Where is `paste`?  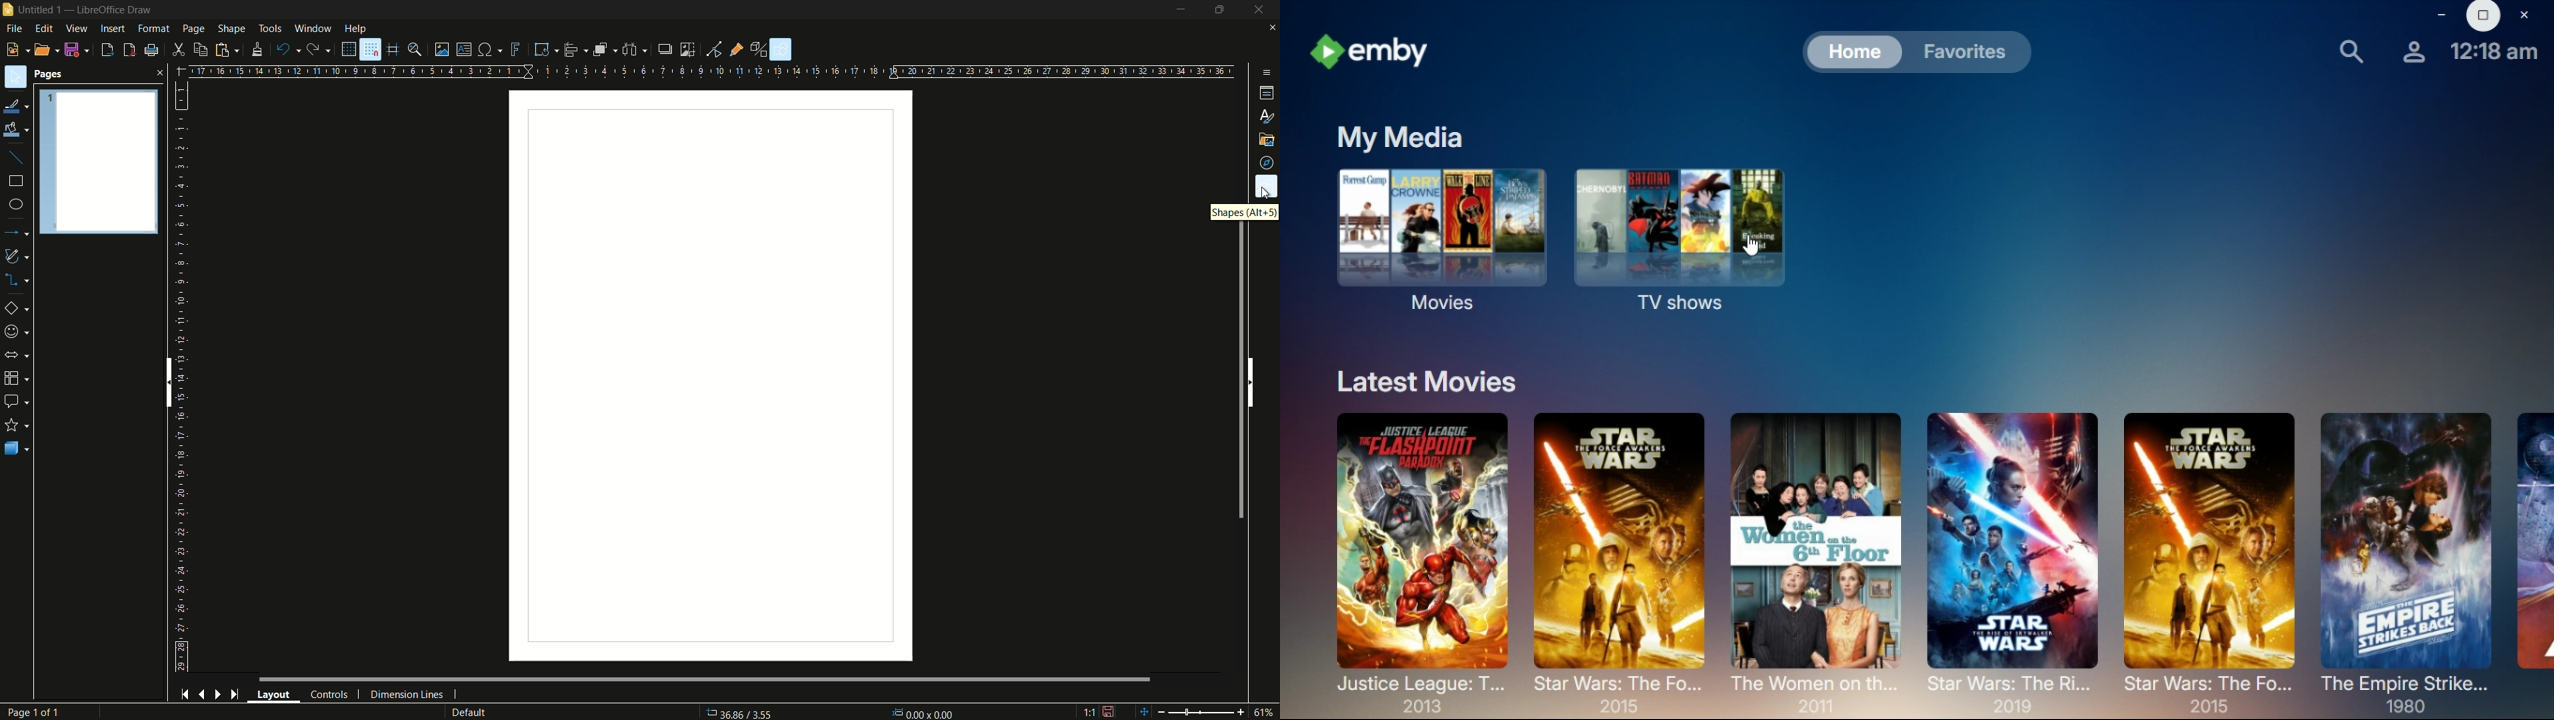 paste is located at coordinates (230, 49).